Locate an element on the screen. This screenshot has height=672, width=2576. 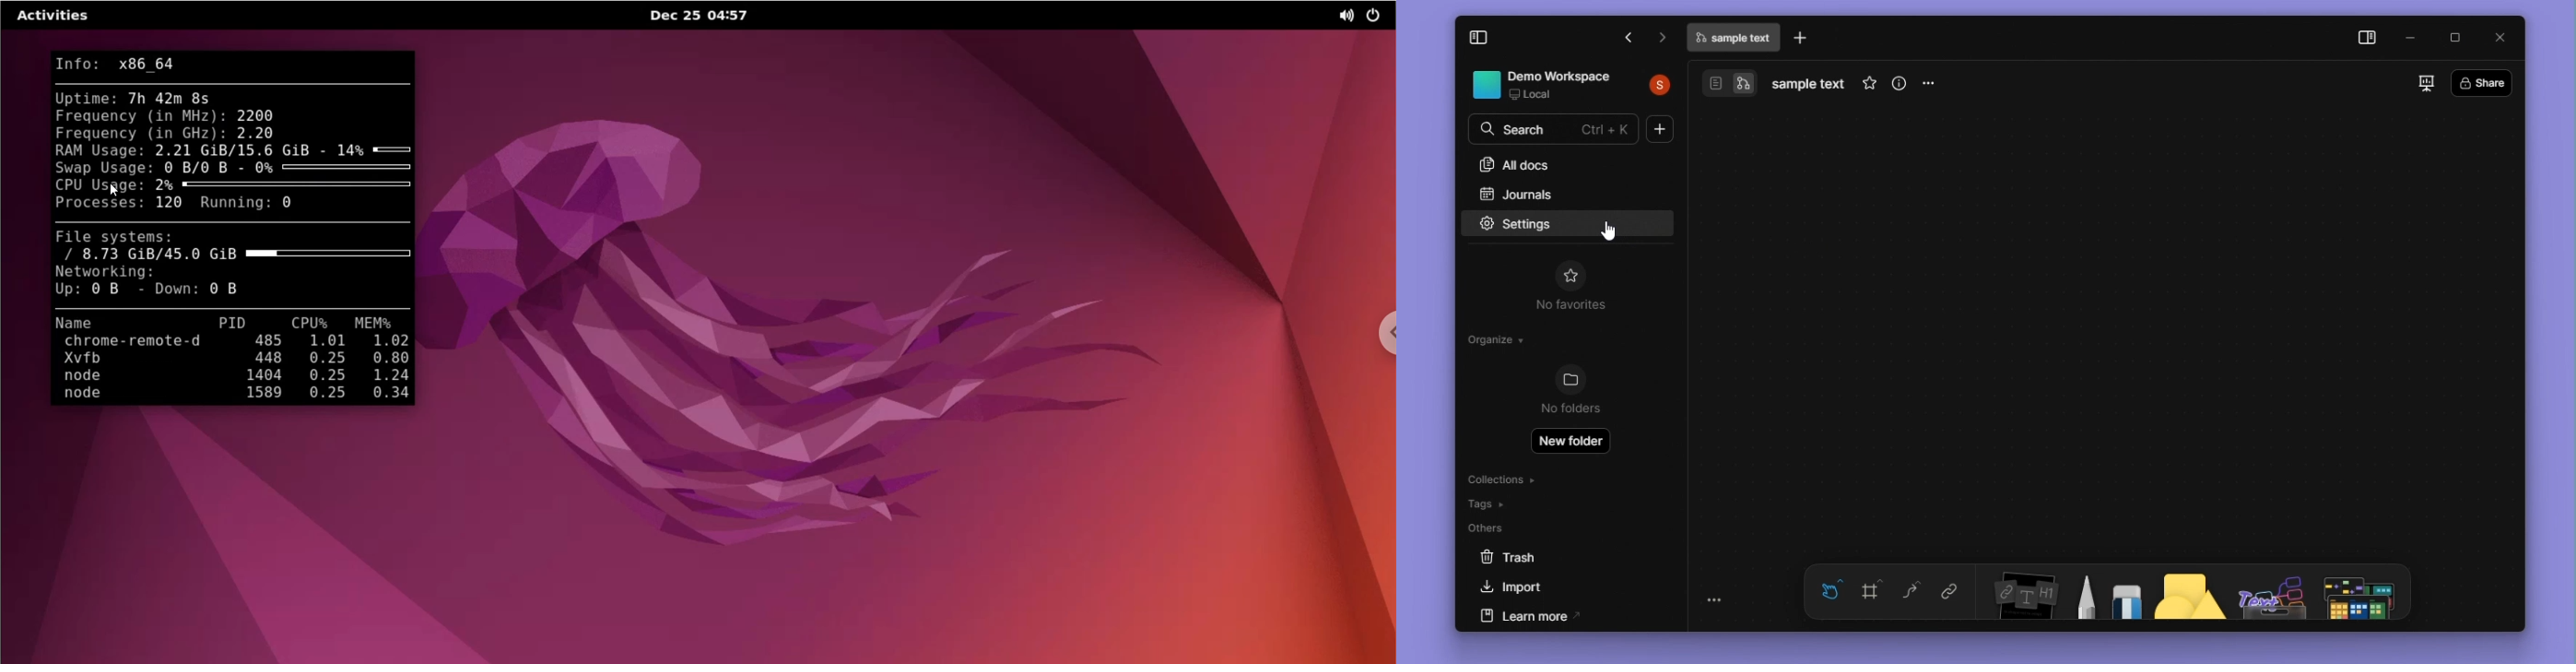
others is located at coordinates (1543, 530).